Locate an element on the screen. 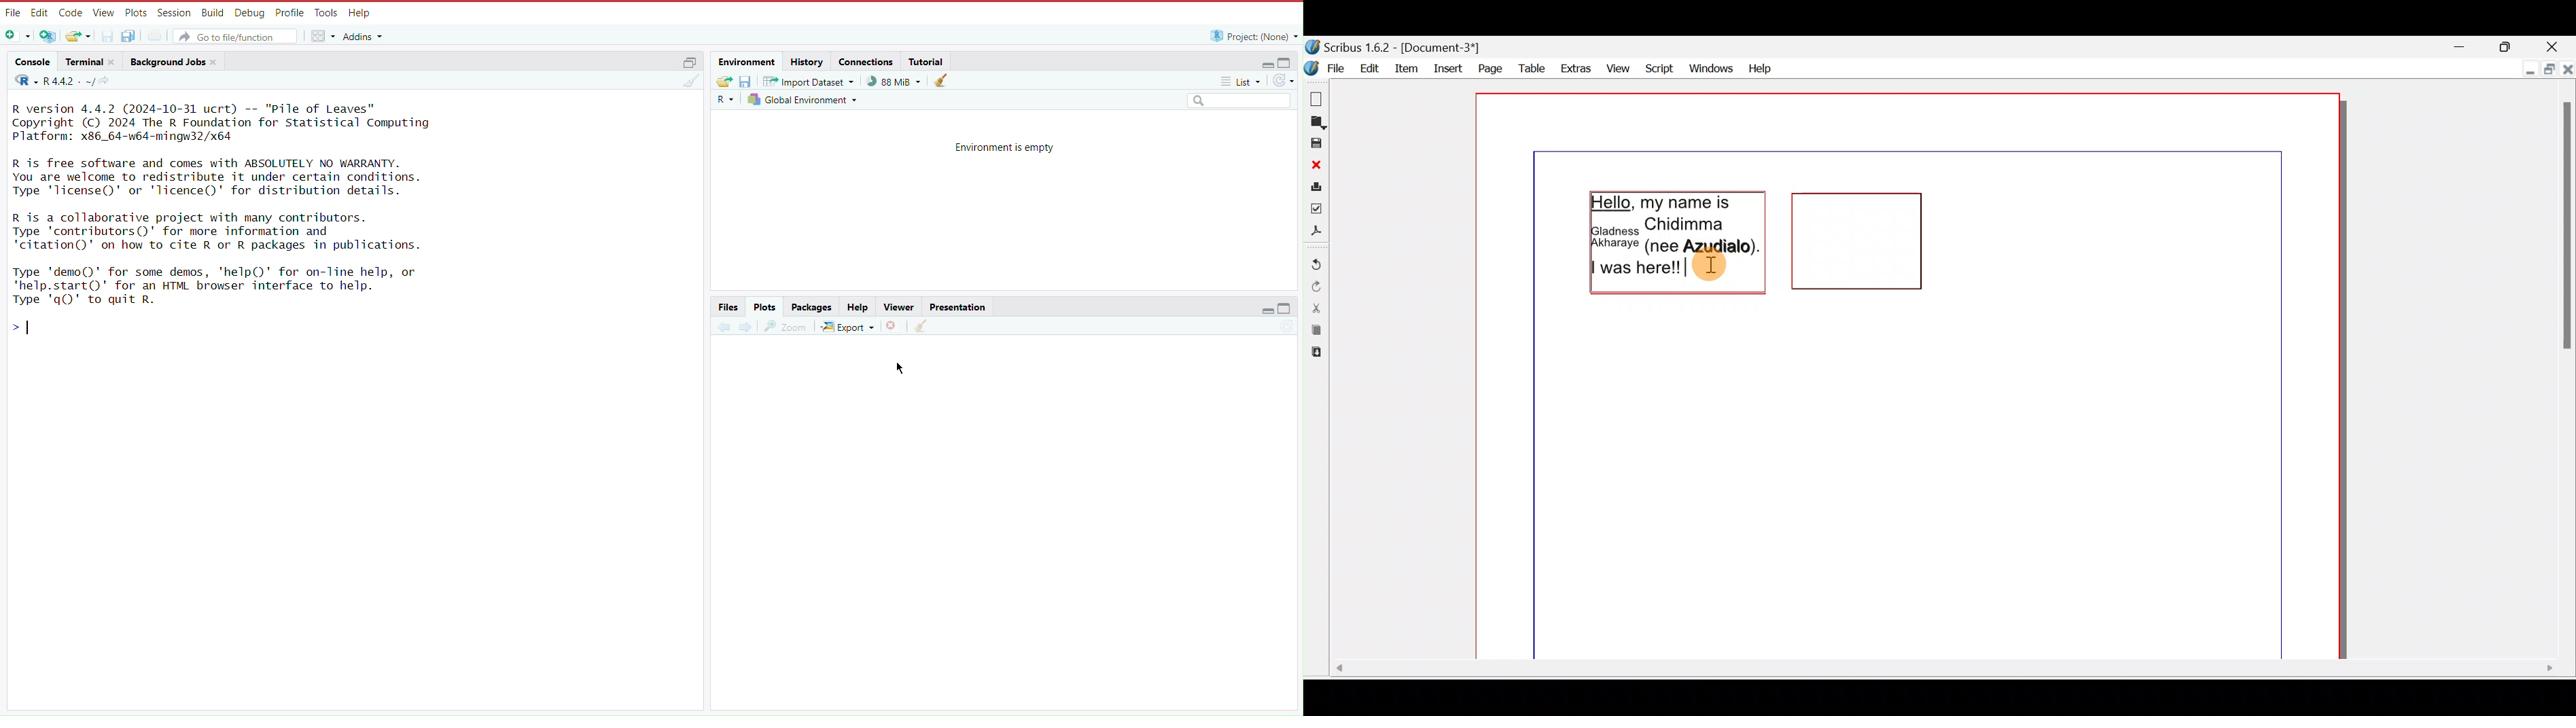  Refresh the list of objects in the environment is located at coordinates (1283, 82).